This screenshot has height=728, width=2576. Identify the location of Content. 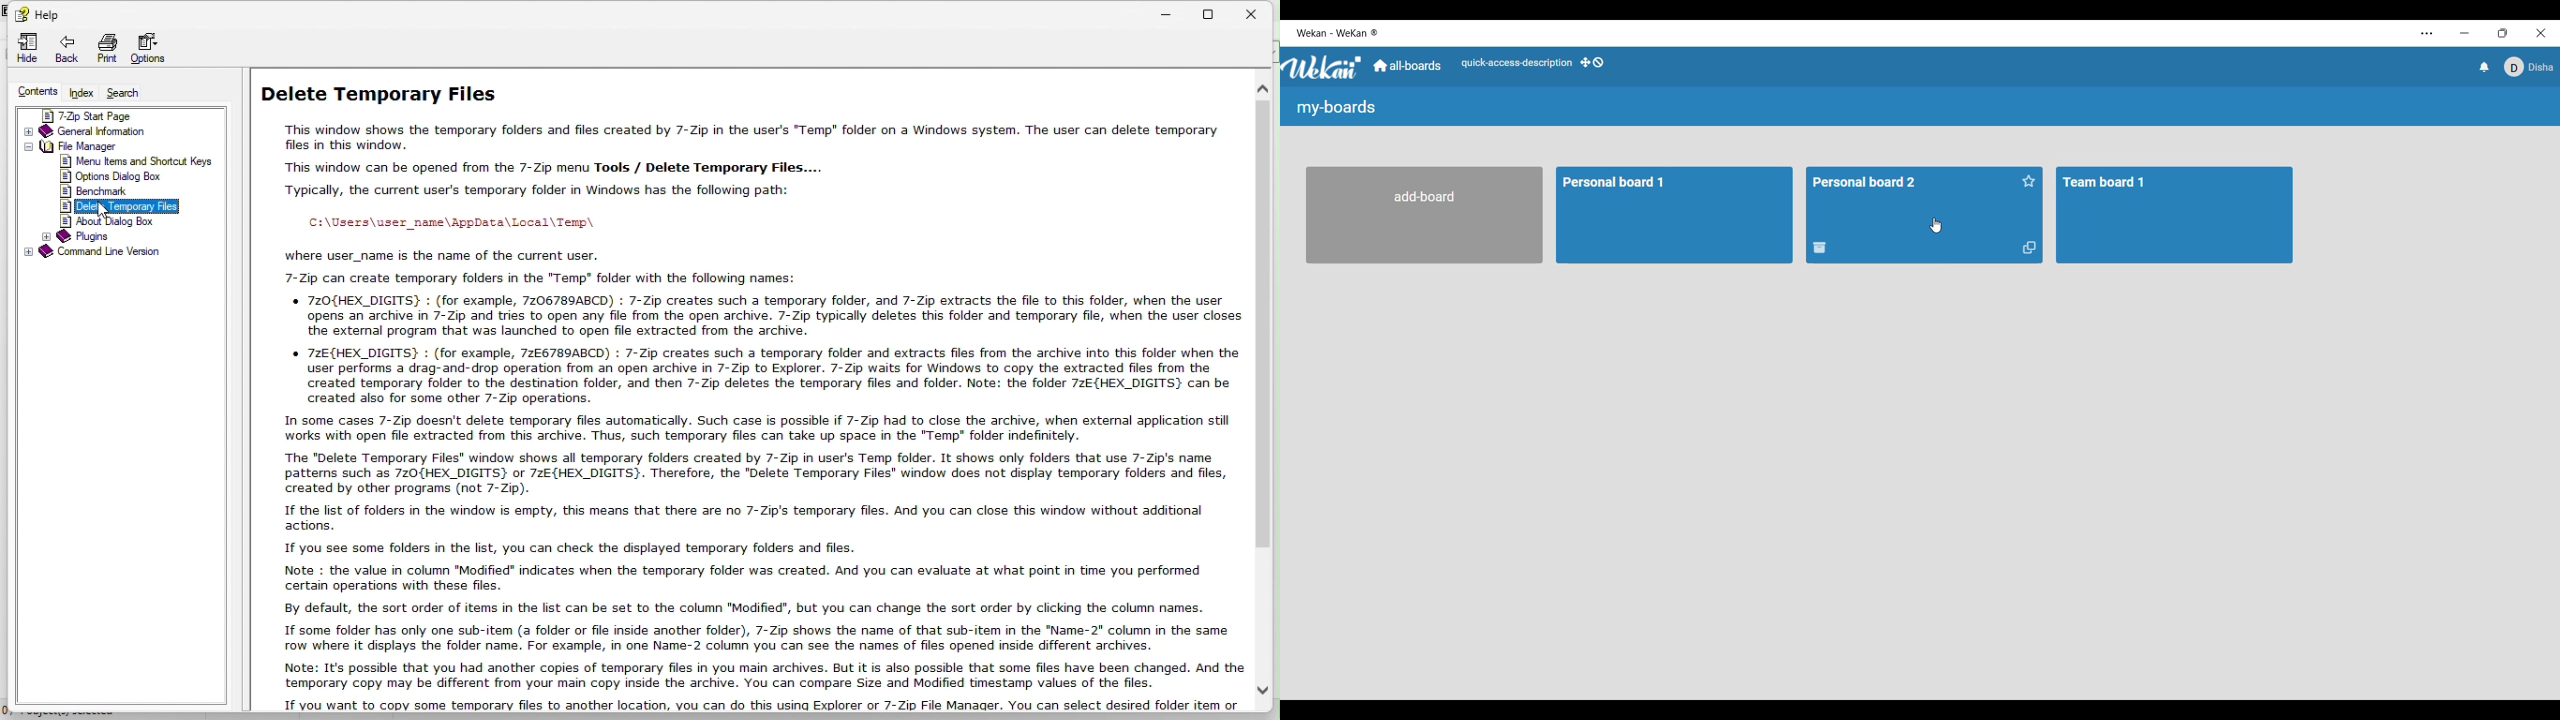
(31, 93).